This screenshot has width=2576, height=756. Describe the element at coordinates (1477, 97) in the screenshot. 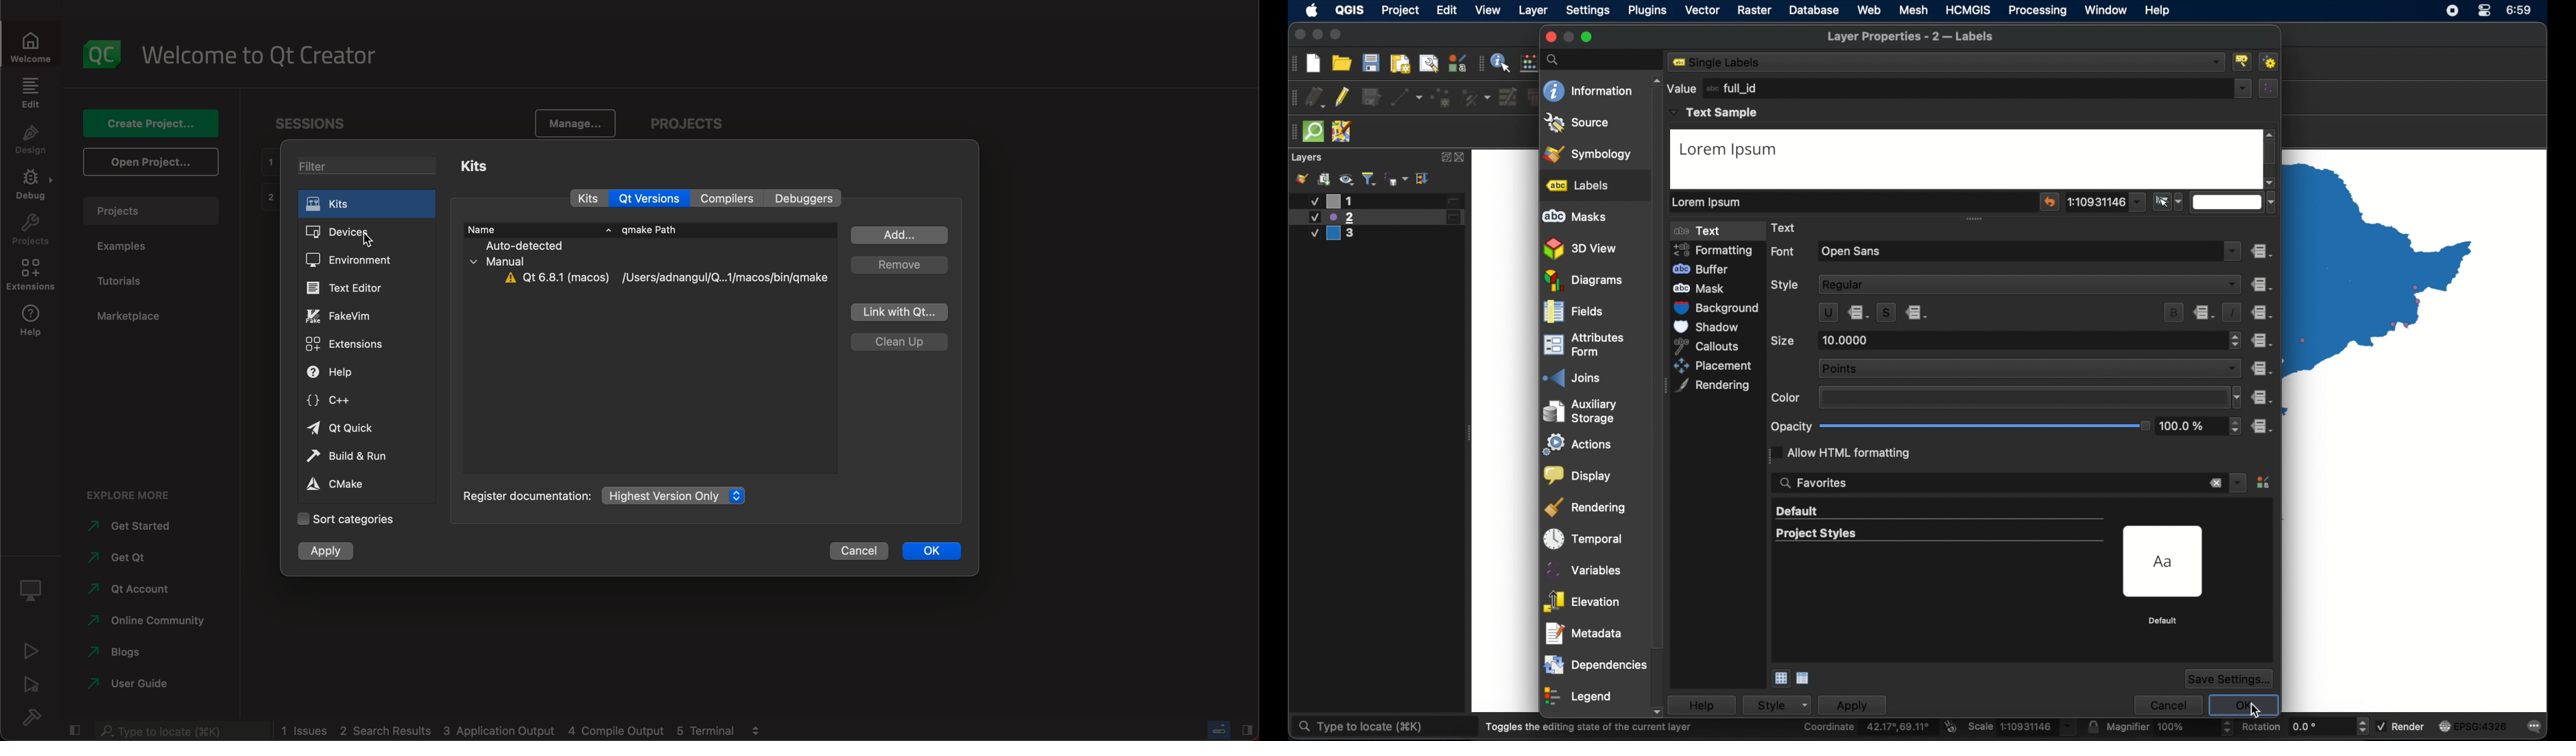

I see `vertex tool` at that location.